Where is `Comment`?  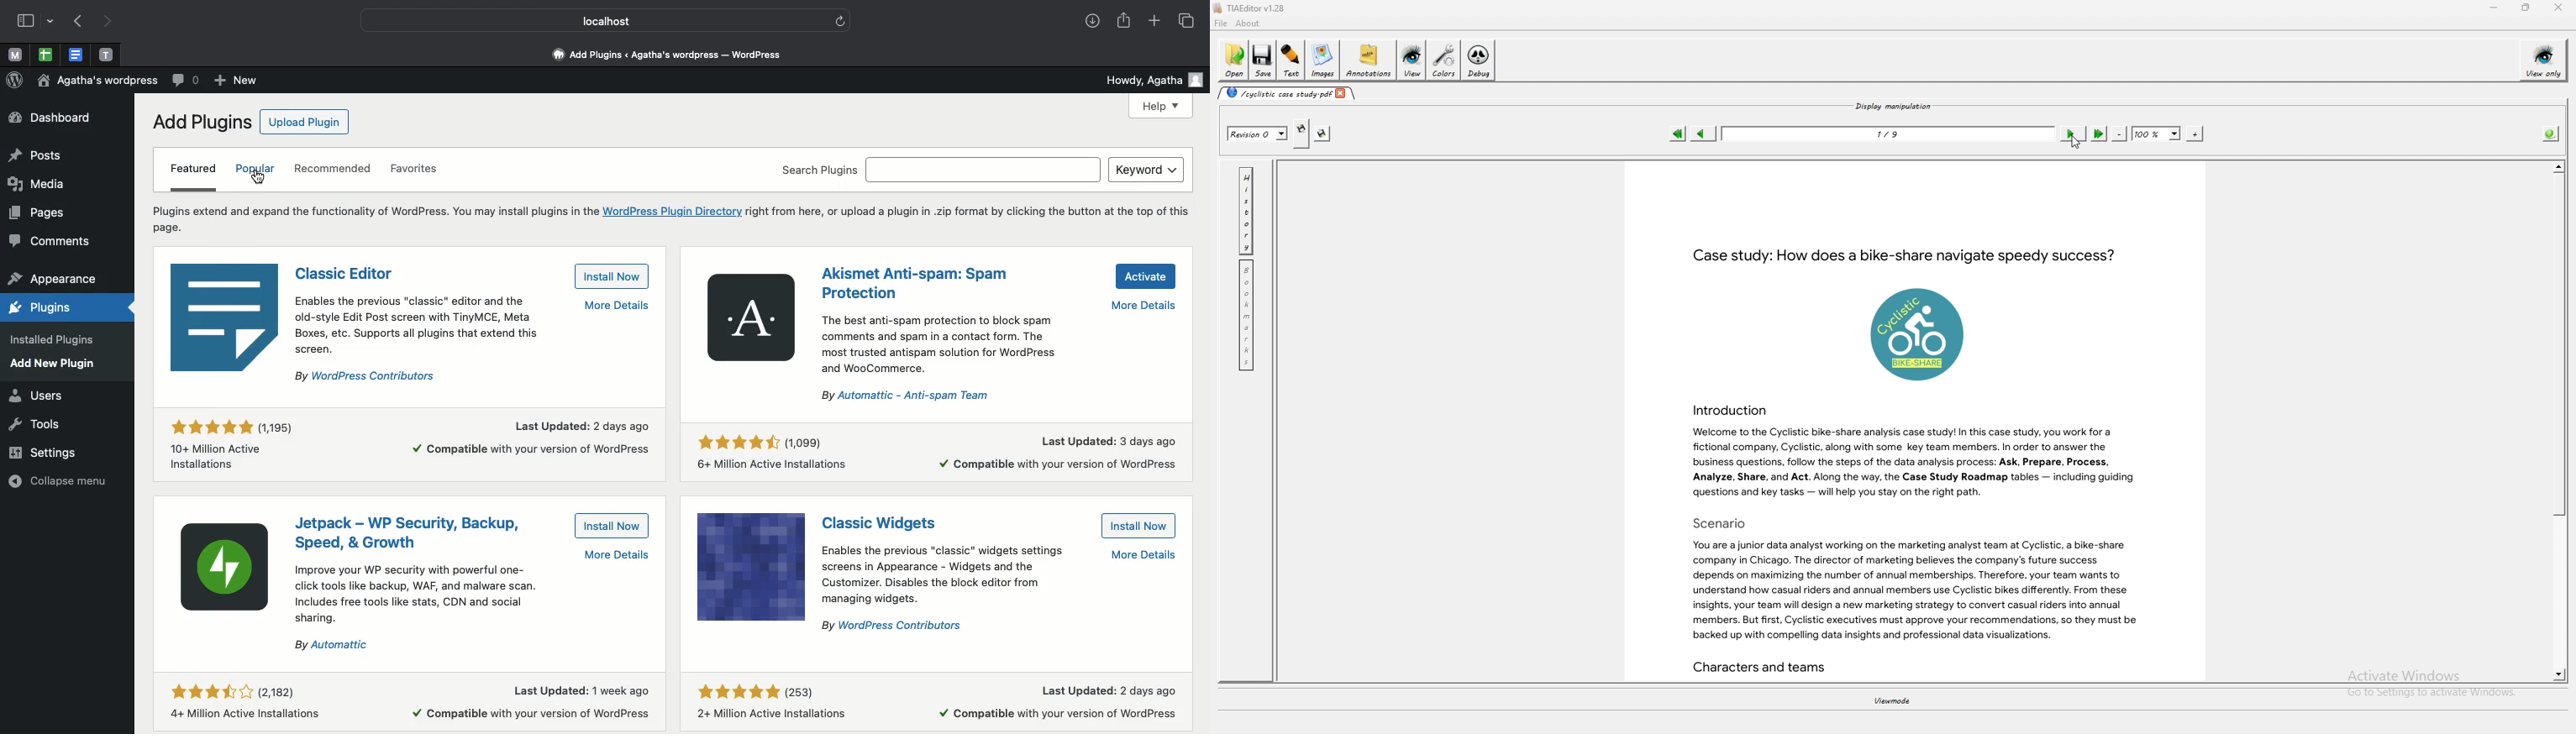
Comment is located at coordinates (184, 81).